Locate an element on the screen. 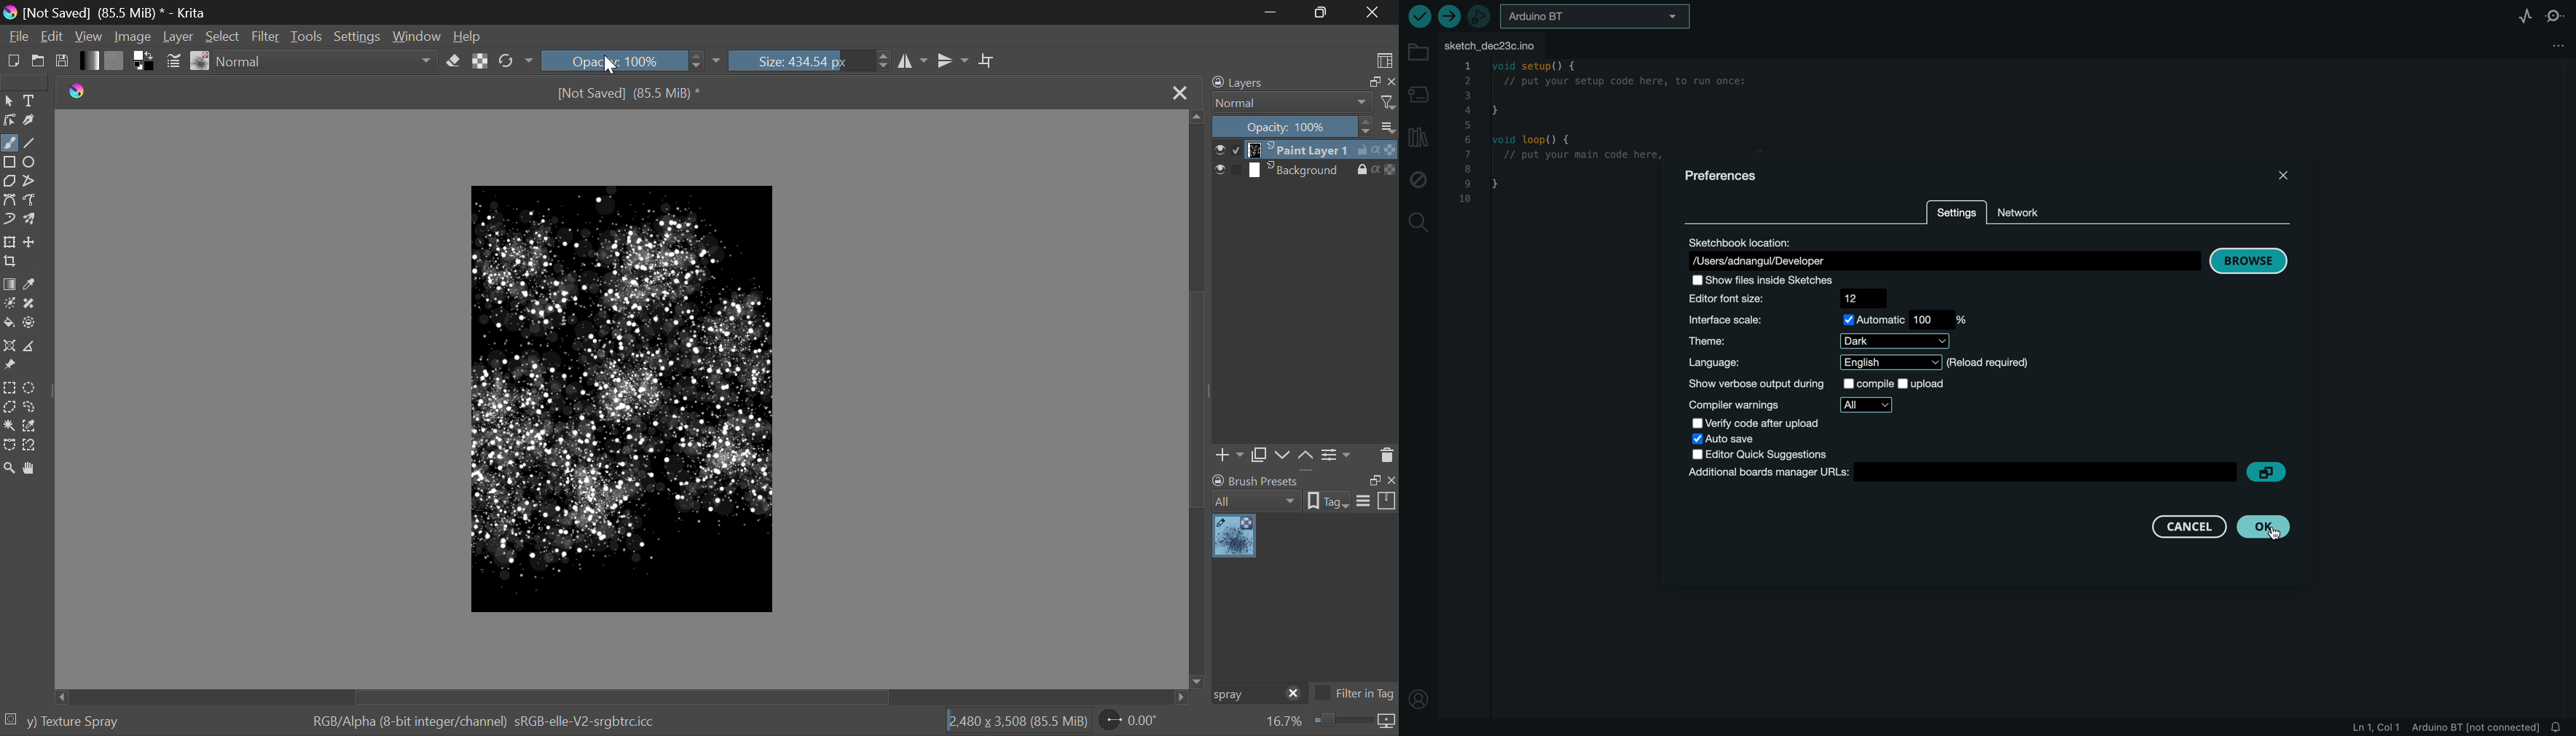 This screenshot has width=2576, height=756. icon is located at coordinates (1387, 722).